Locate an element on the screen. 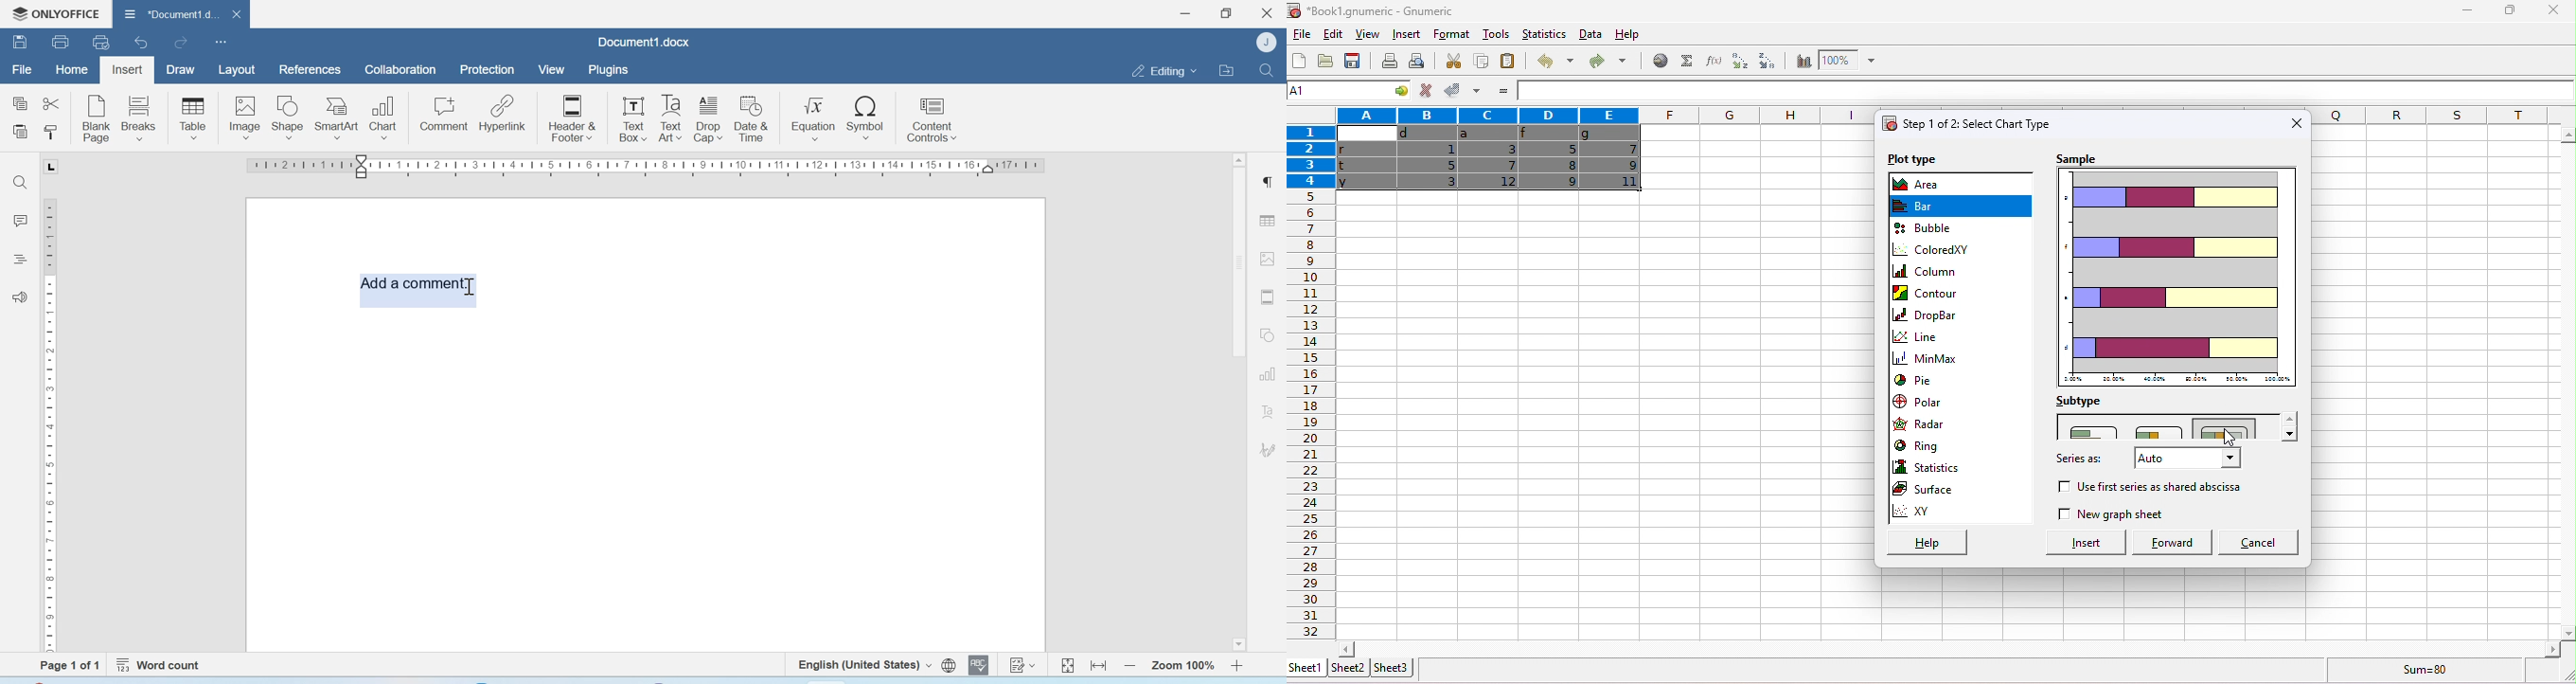 This screenshot has height=700, width=2576. Text Box is located at coordinates (668, 119).